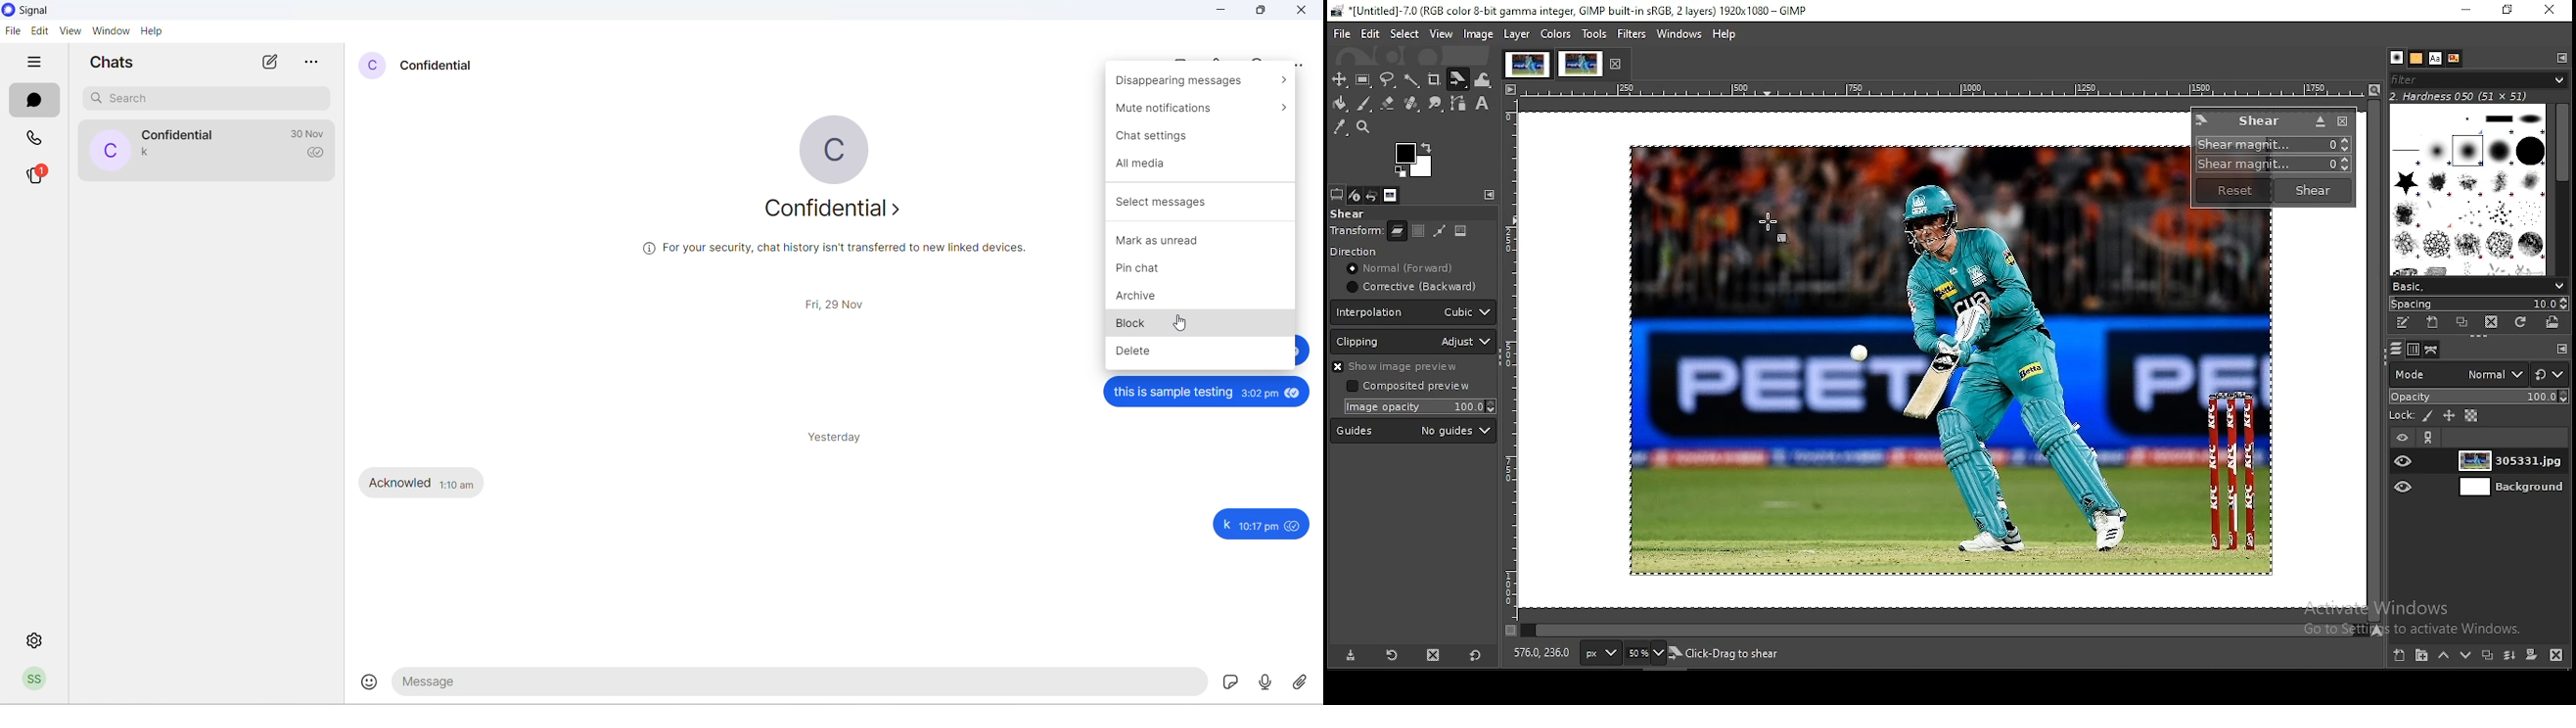  Describe the element at coordinates (1417, 407) in the screenshot. I see `image opacity` at that location.